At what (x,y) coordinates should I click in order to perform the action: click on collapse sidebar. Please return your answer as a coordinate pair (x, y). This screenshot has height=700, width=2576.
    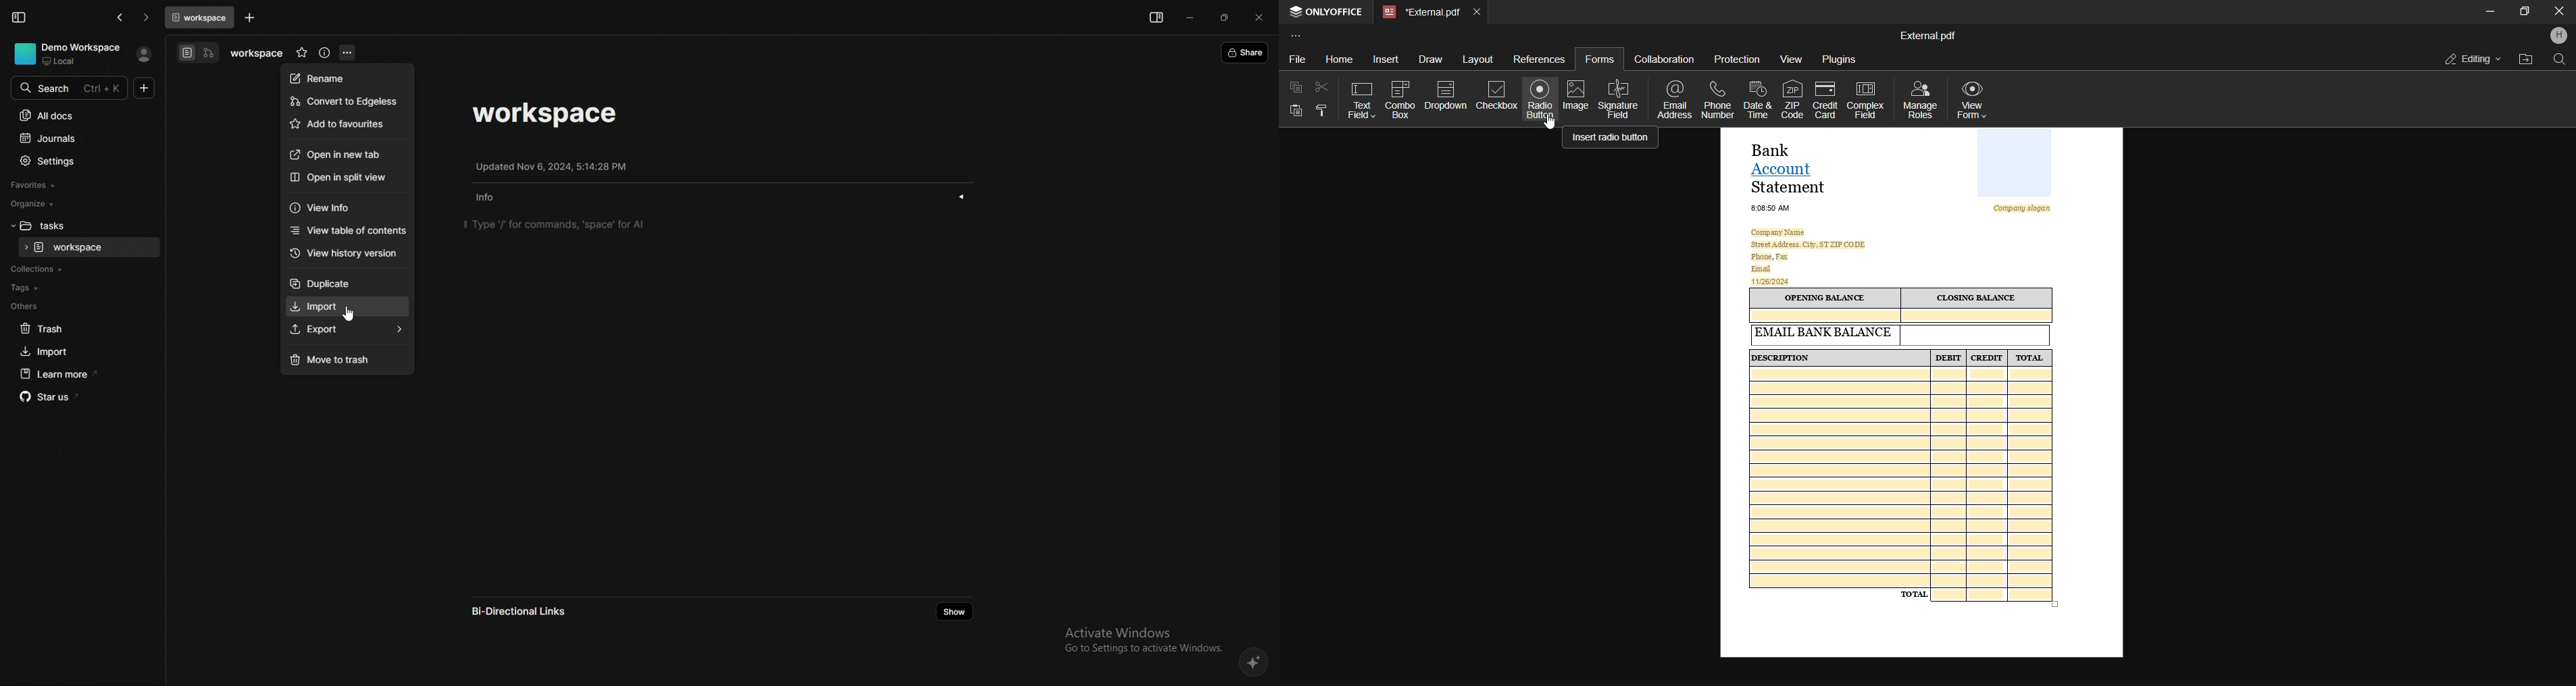
    Looking at the image, I should click on (19, 17).